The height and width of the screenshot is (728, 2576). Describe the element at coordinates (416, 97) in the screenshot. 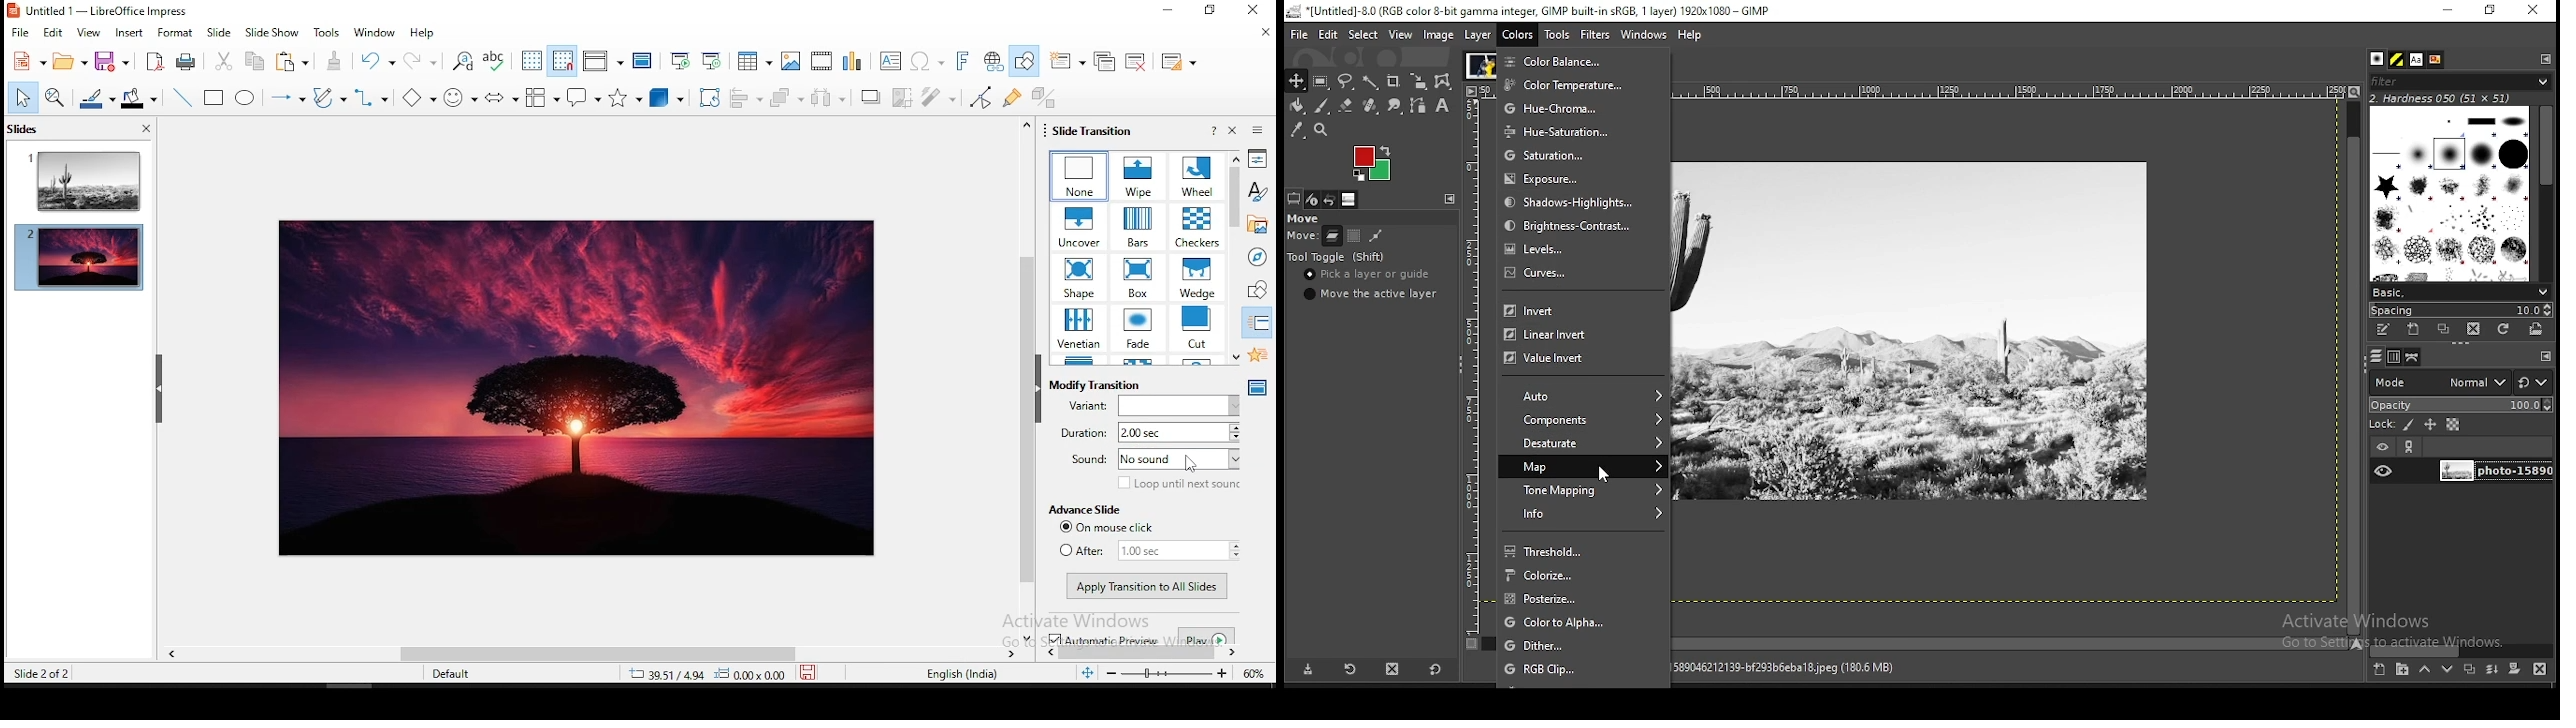

I see `basic shapes` at that location.